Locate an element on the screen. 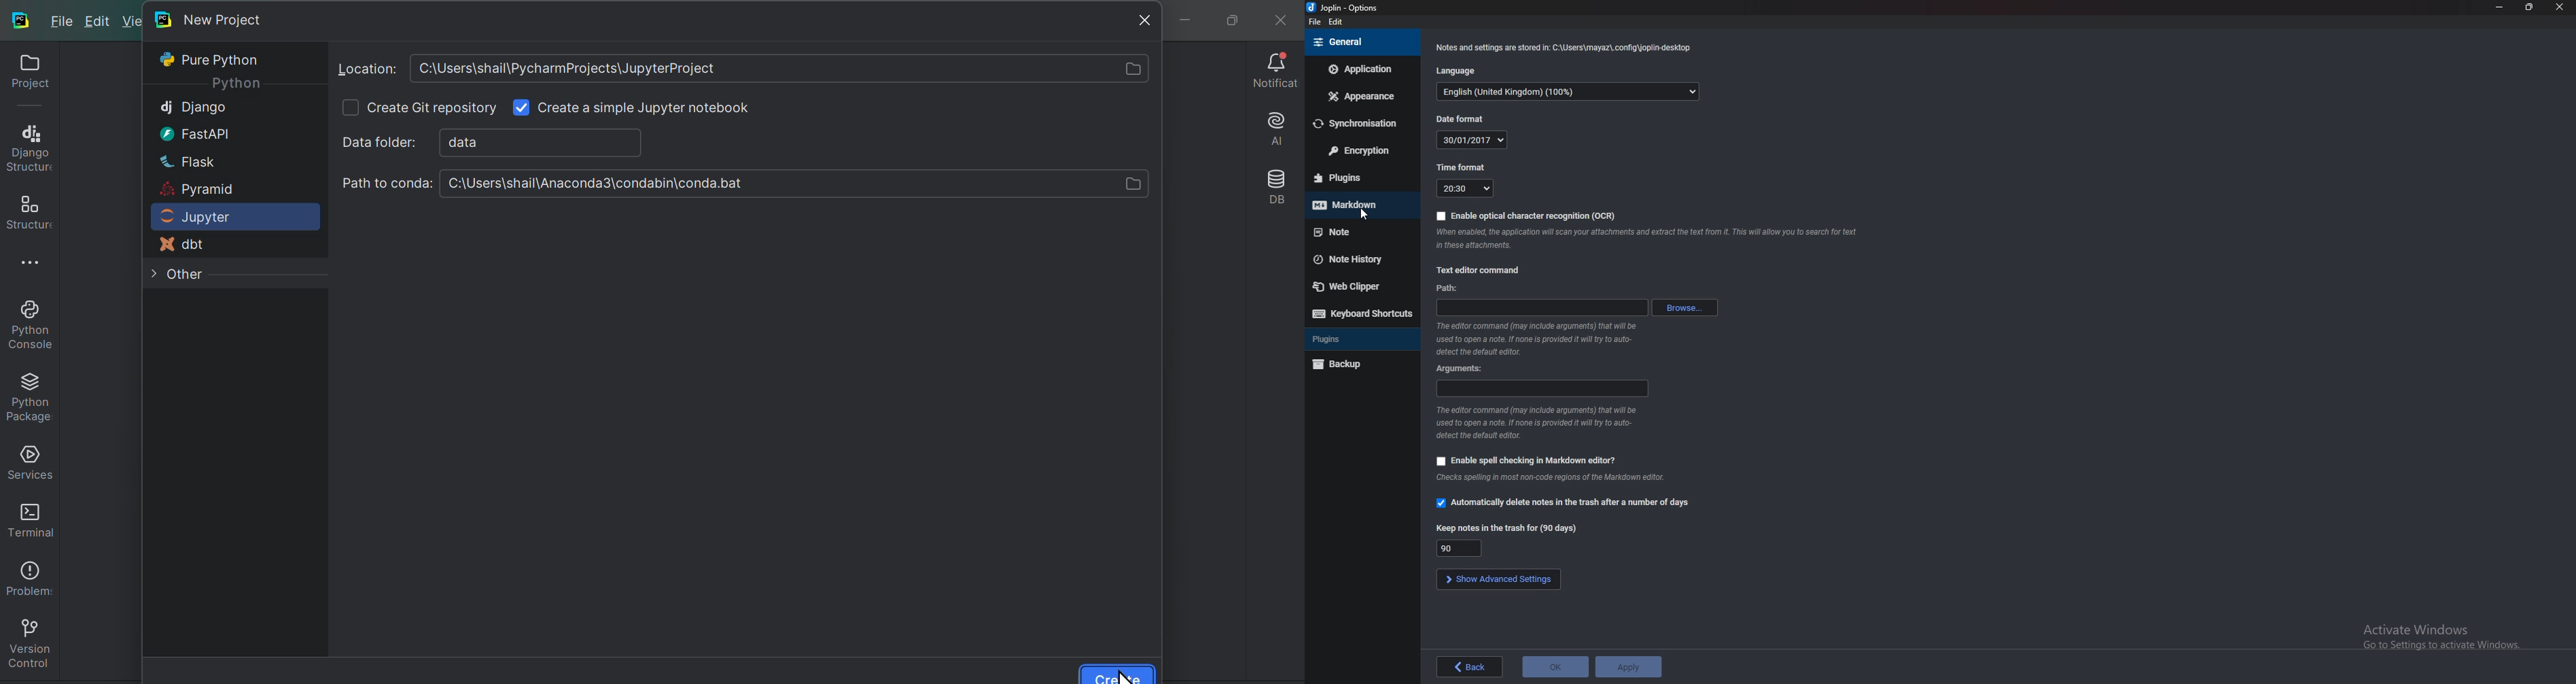  Browse is located at coordinates (1687, 308).